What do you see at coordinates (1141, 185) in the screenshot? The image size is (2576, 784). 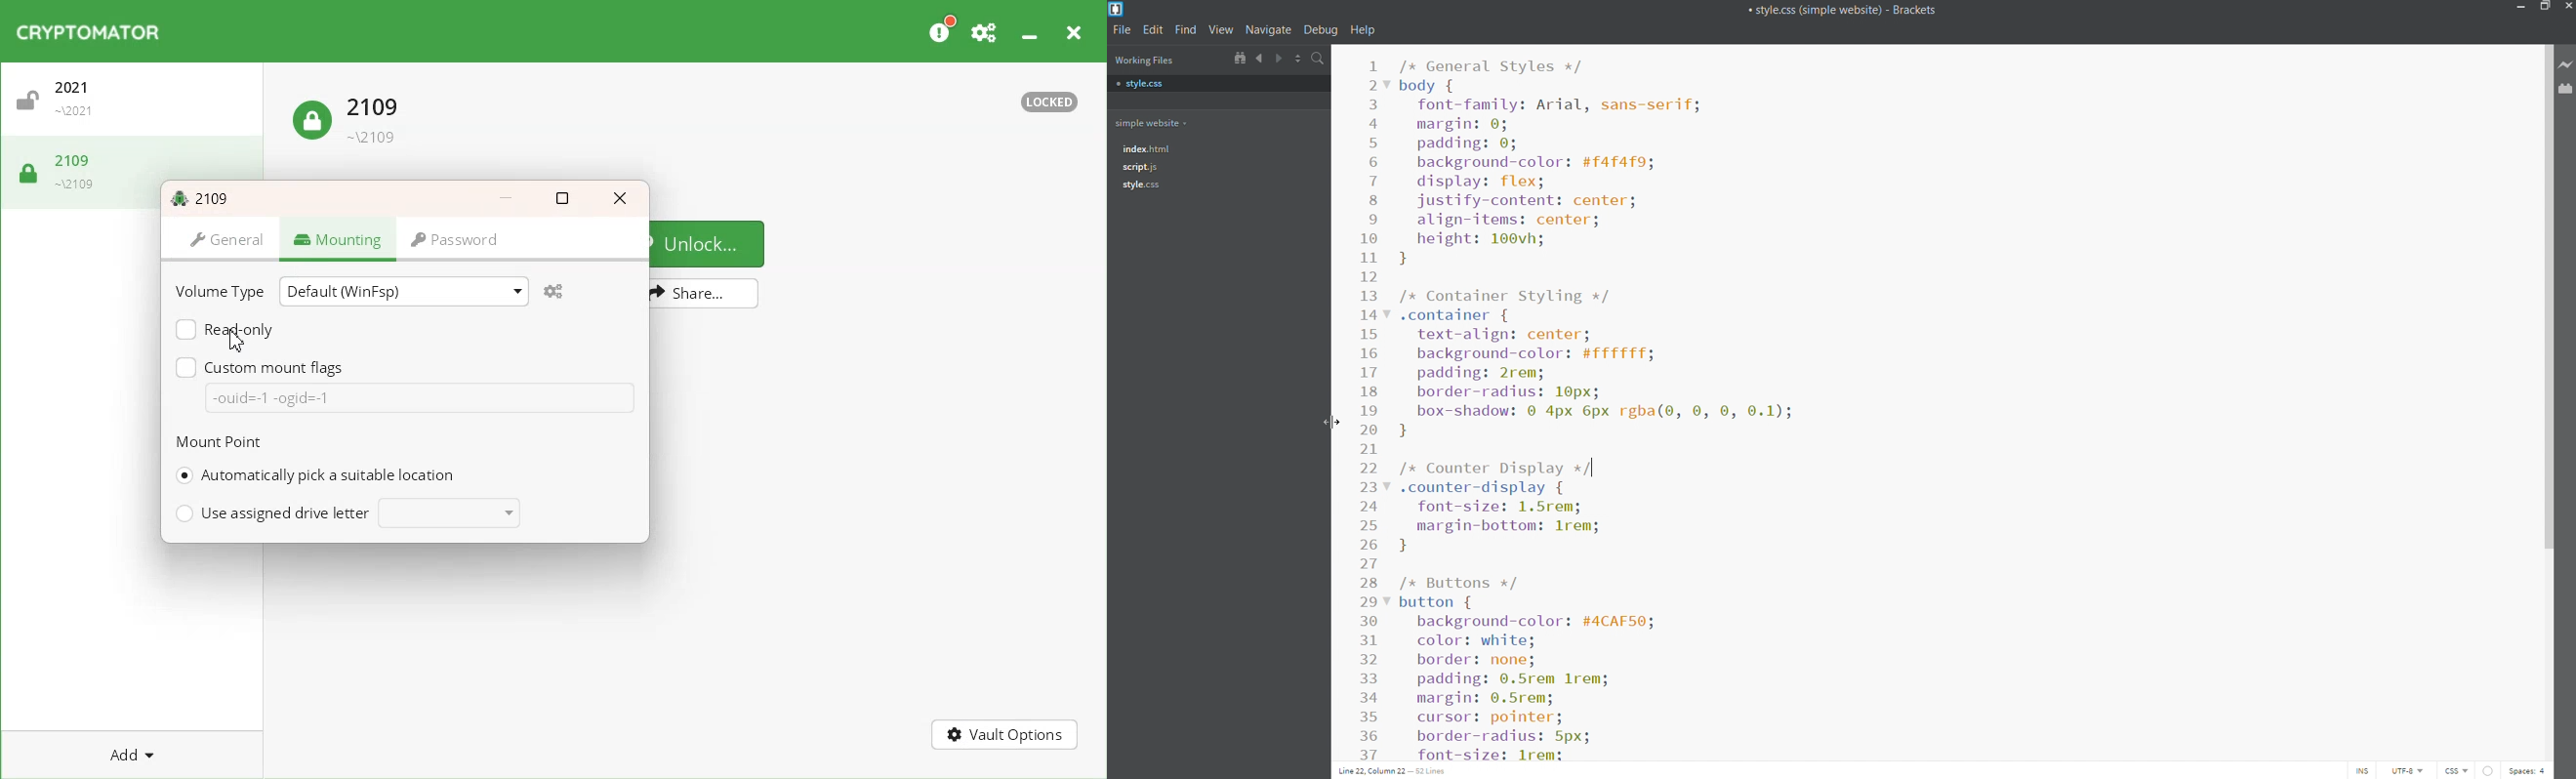 I see `file tree - style.css` at bounding box center [1141, 185].